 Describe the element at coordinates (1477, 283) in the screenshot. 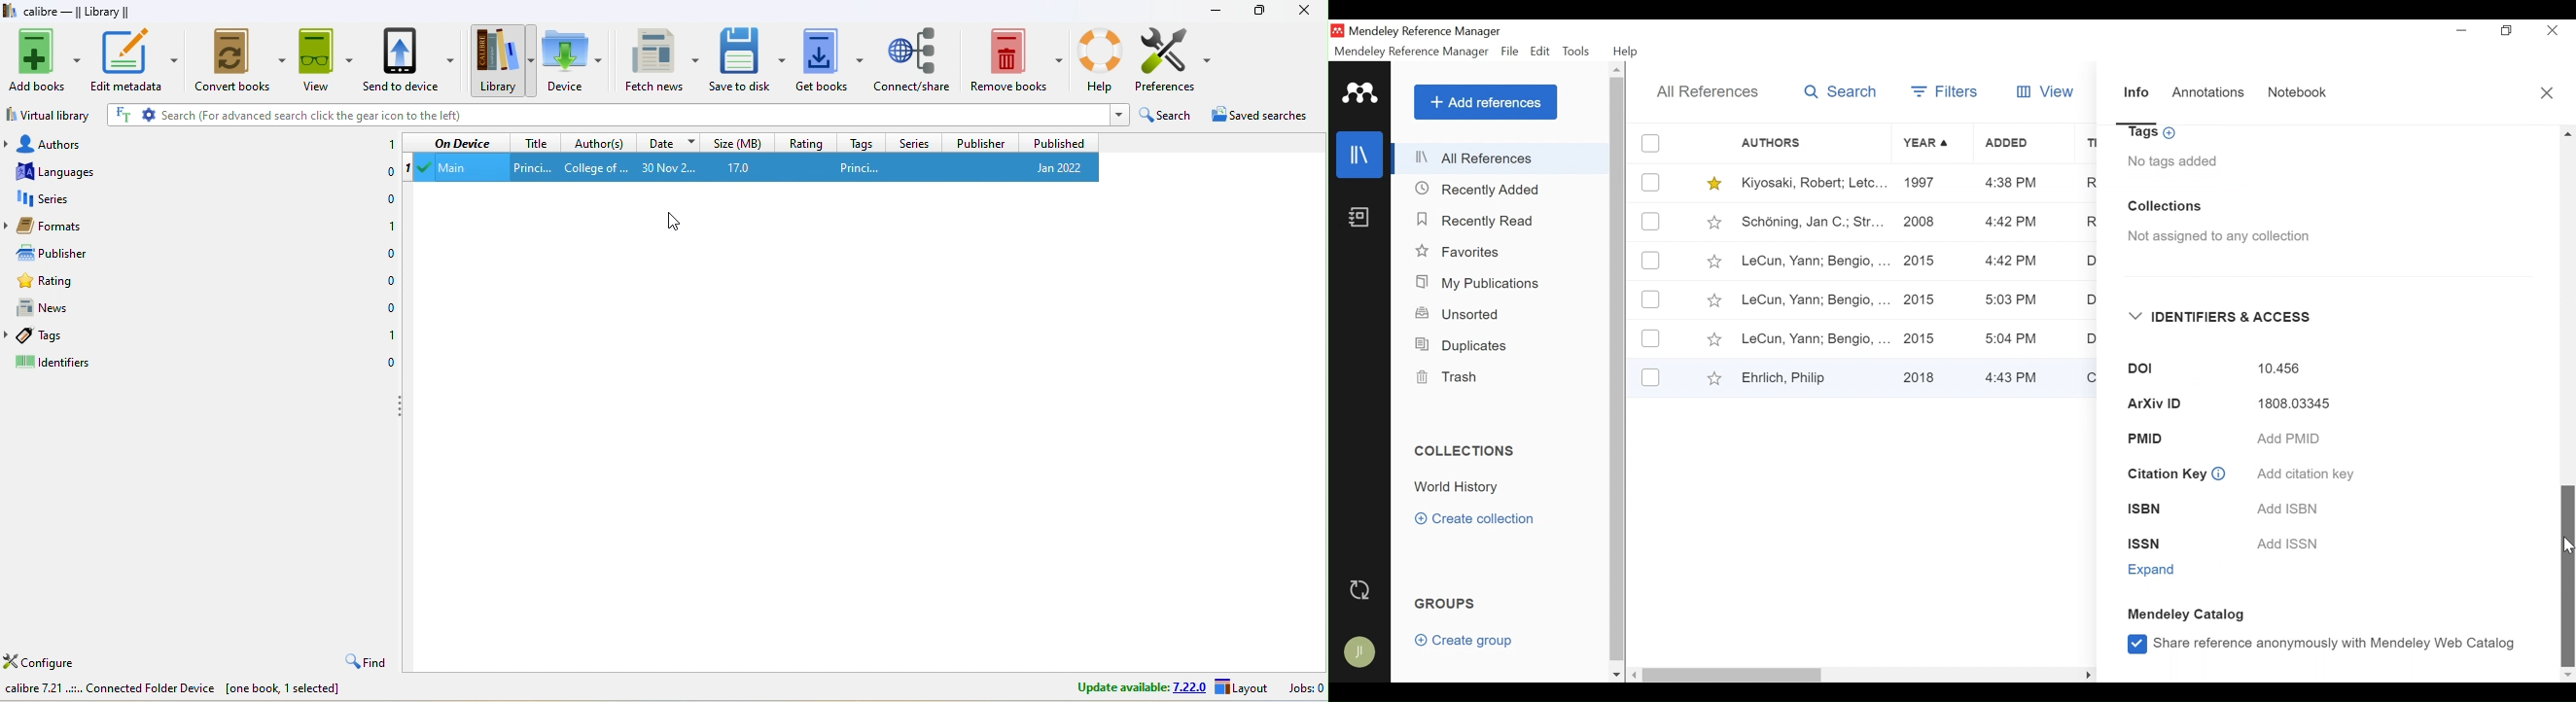

I see `My Publications` at that location.